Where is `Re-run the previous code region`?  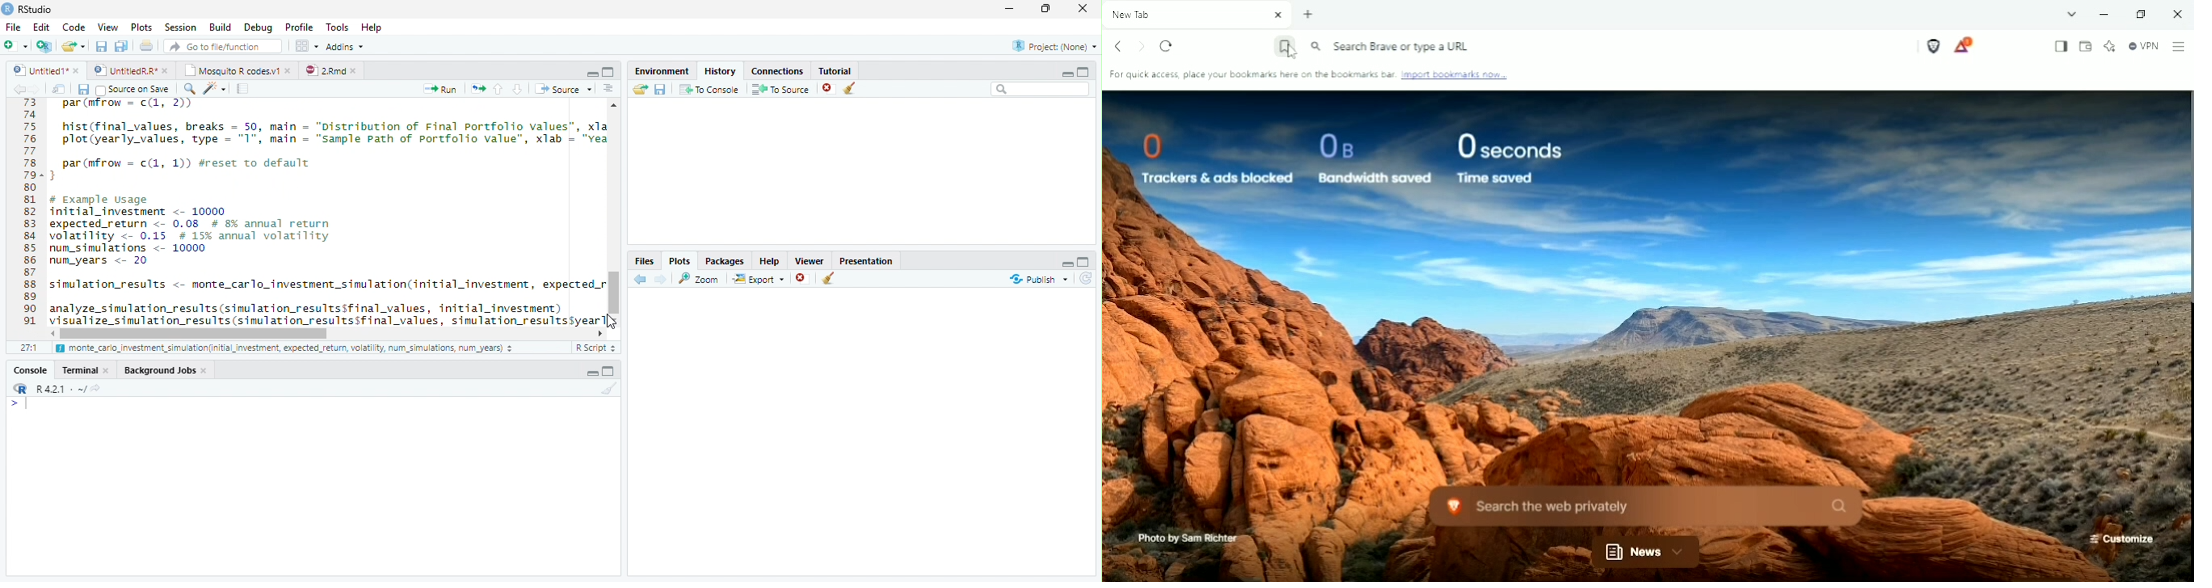
Re-run the previous code region is located at coordinates (477, 89).